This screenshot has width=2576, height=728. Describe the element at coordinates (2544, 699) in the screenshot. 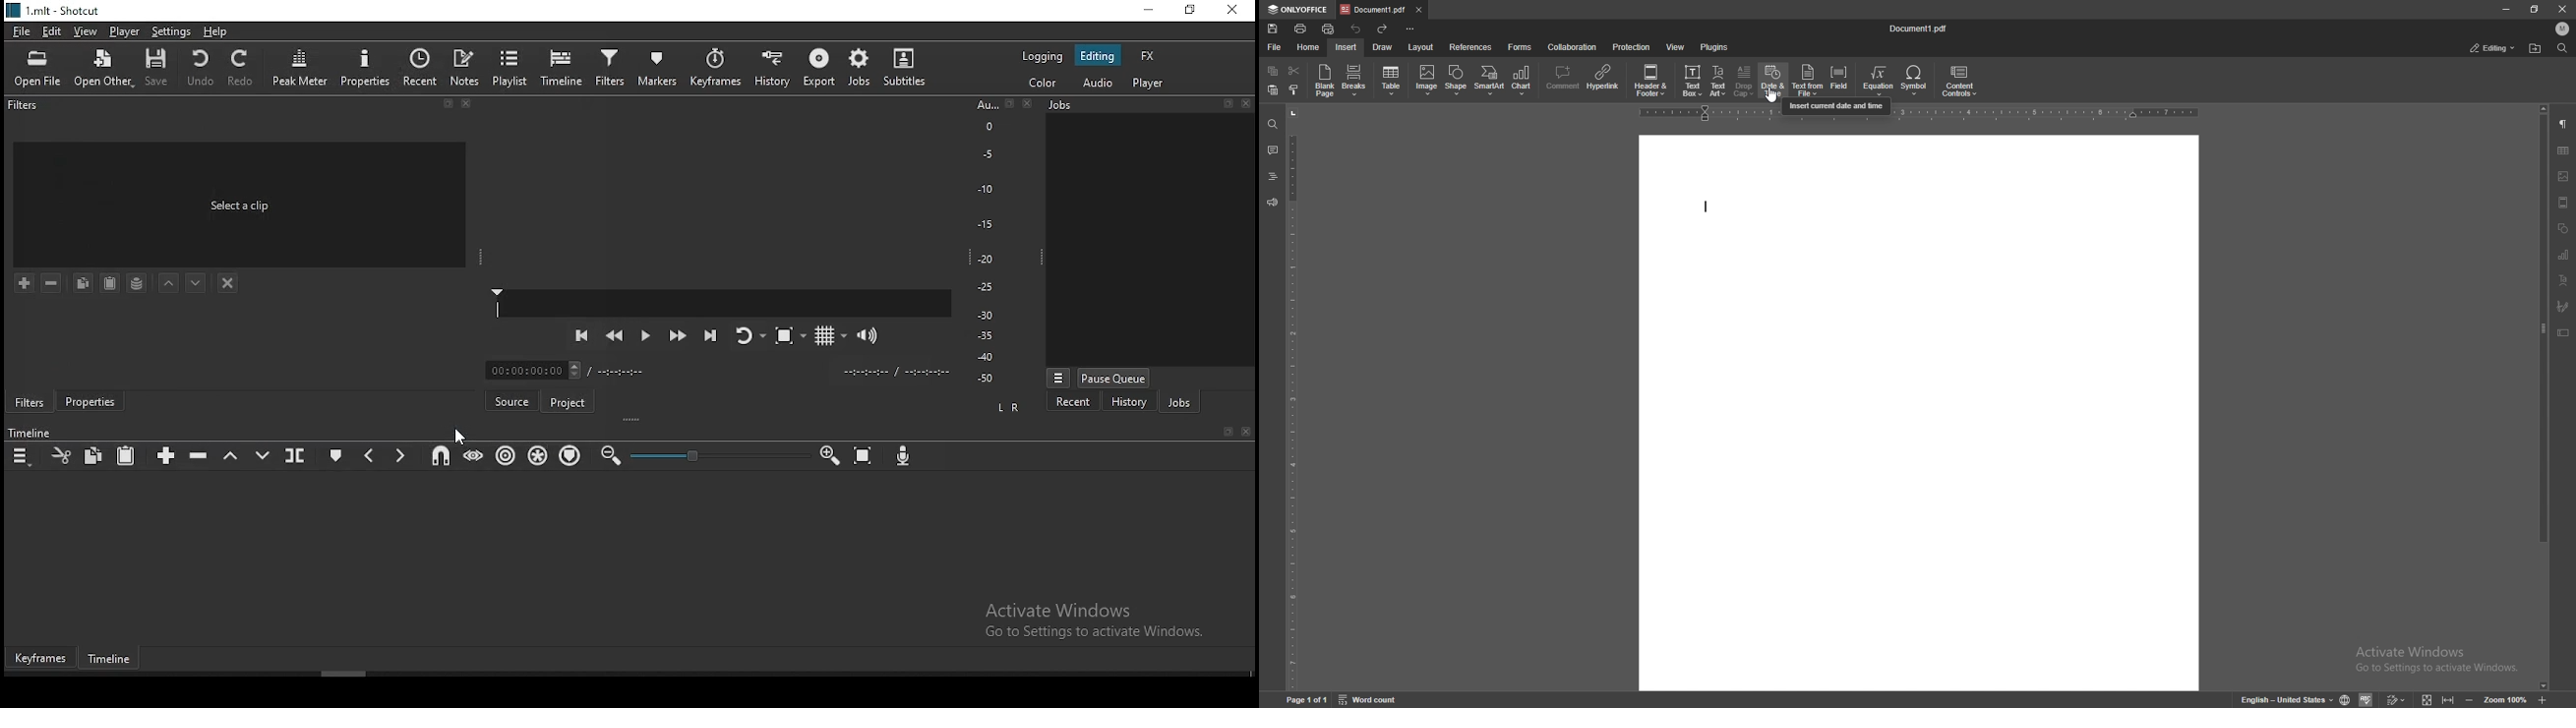

I see `zoom in` at that location.